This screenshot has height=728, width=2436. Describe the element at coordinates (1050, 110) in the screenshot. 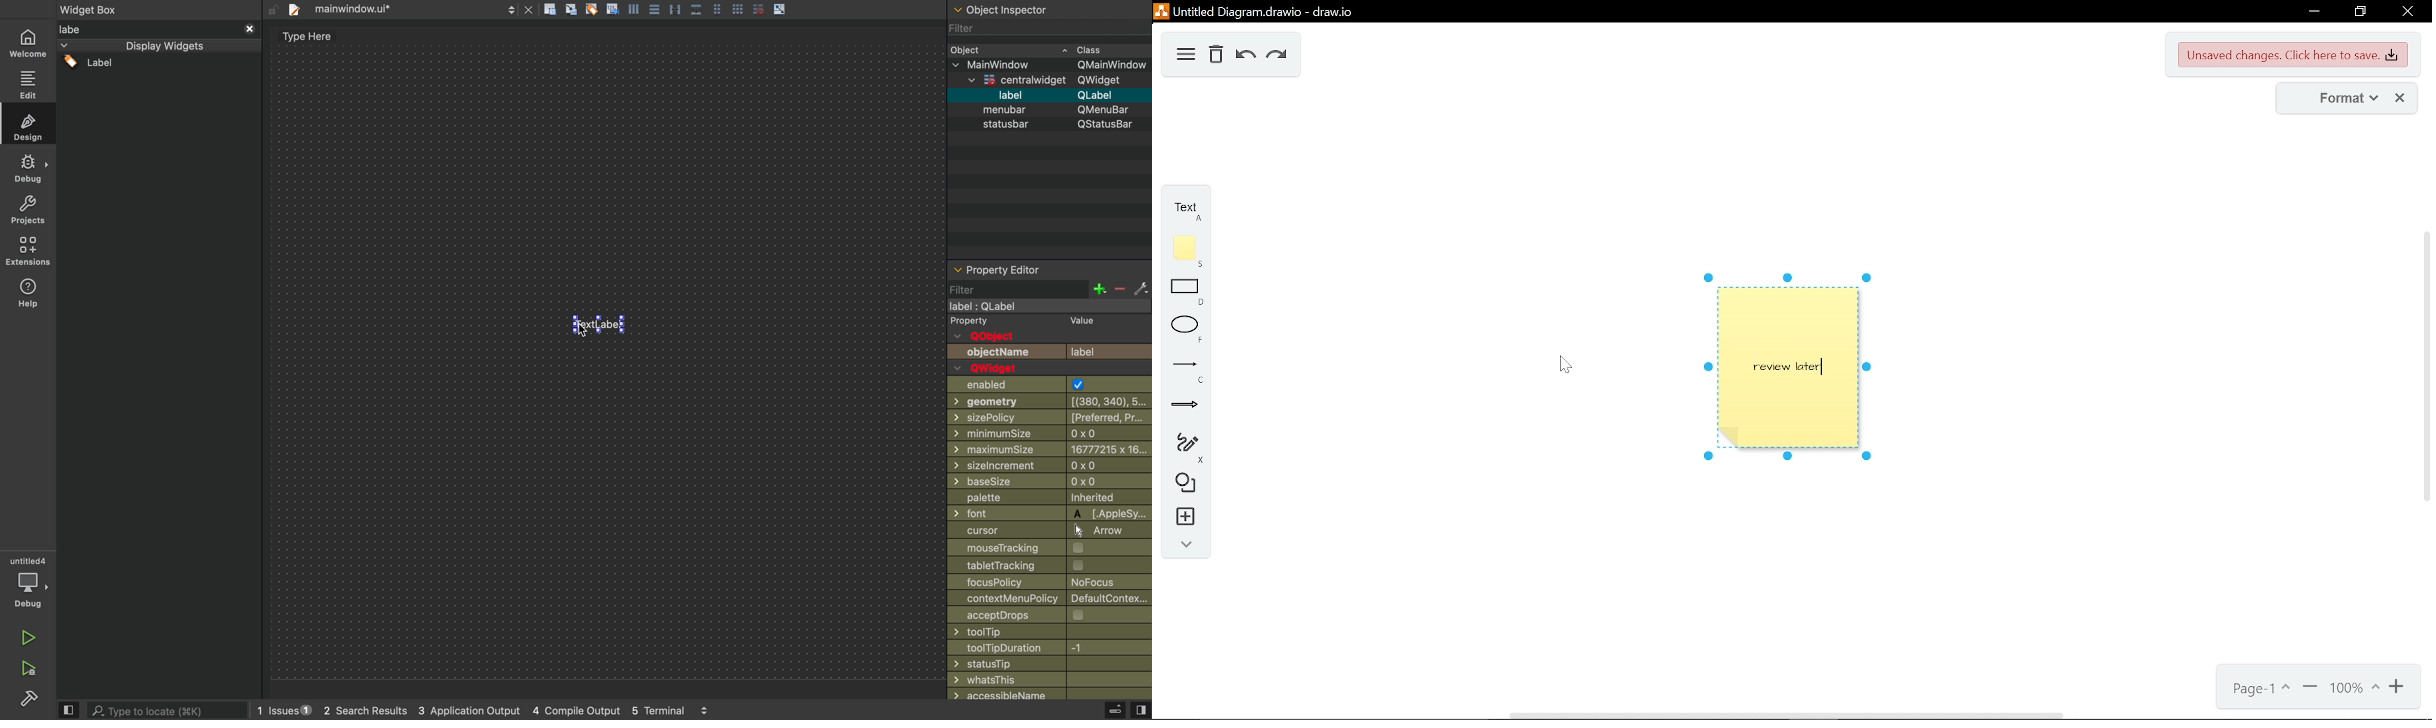

I see `status bar` at that location.